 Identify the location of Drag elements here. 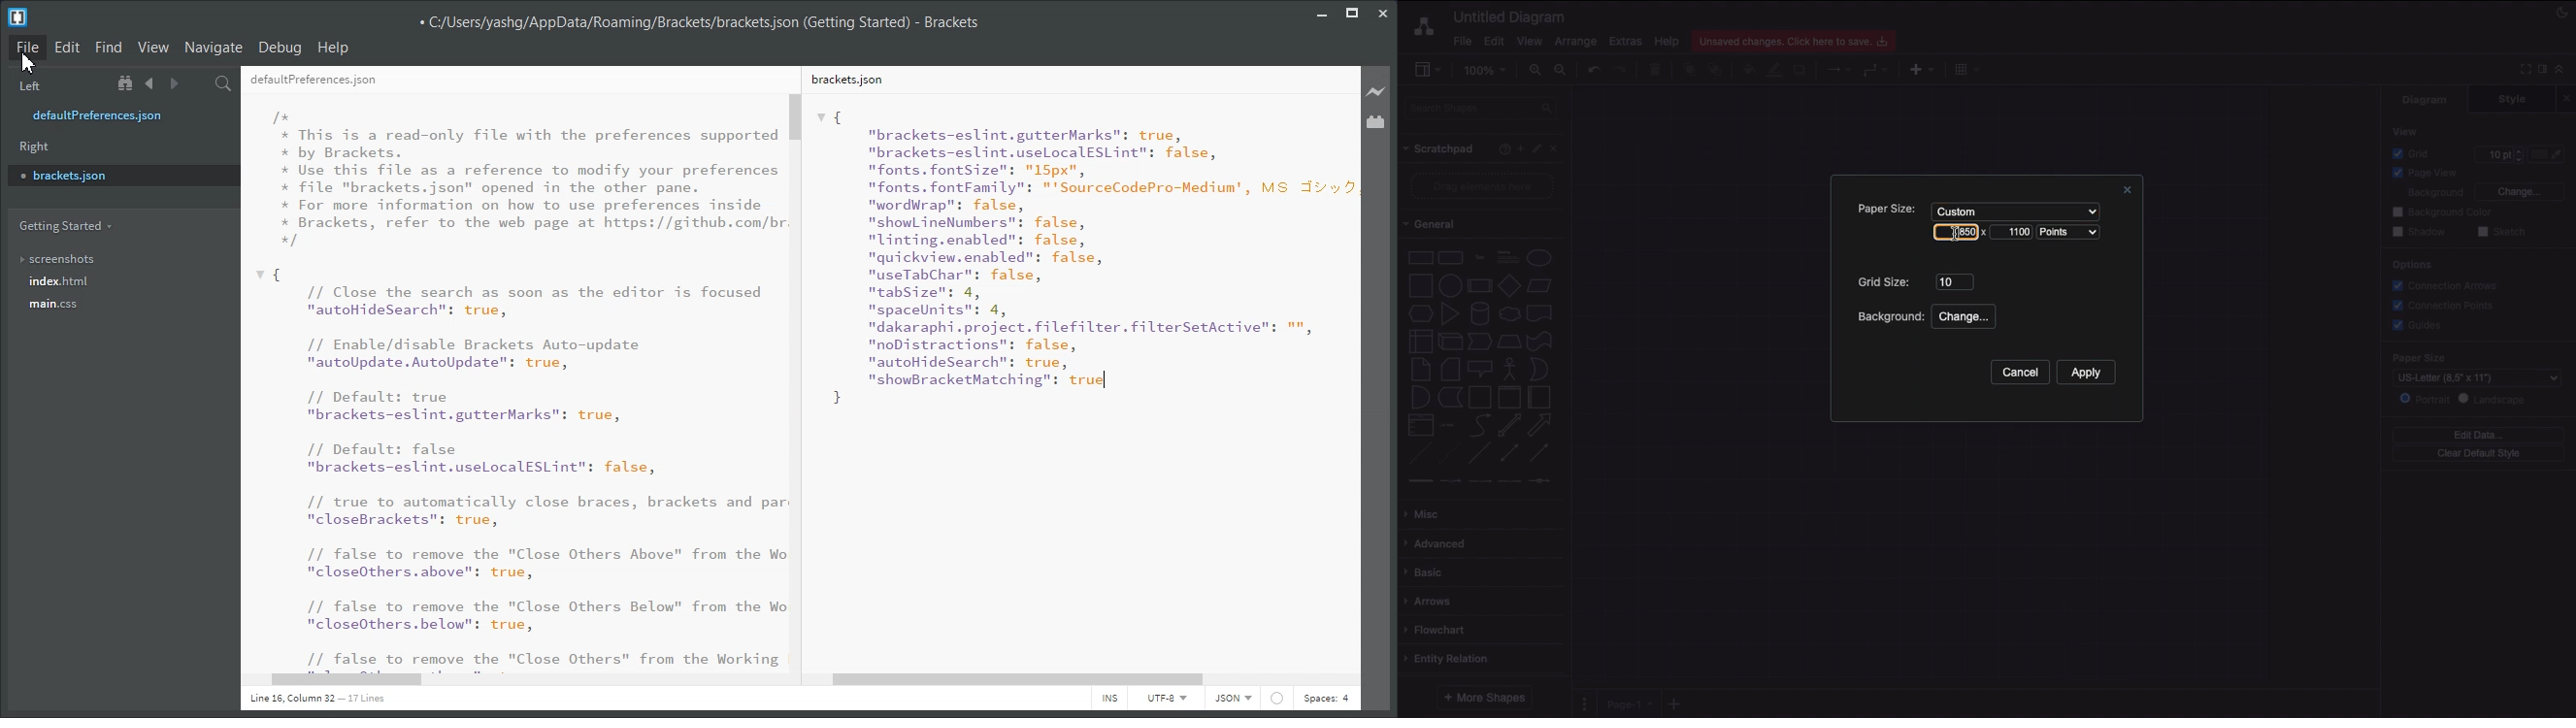
(1485, 186).